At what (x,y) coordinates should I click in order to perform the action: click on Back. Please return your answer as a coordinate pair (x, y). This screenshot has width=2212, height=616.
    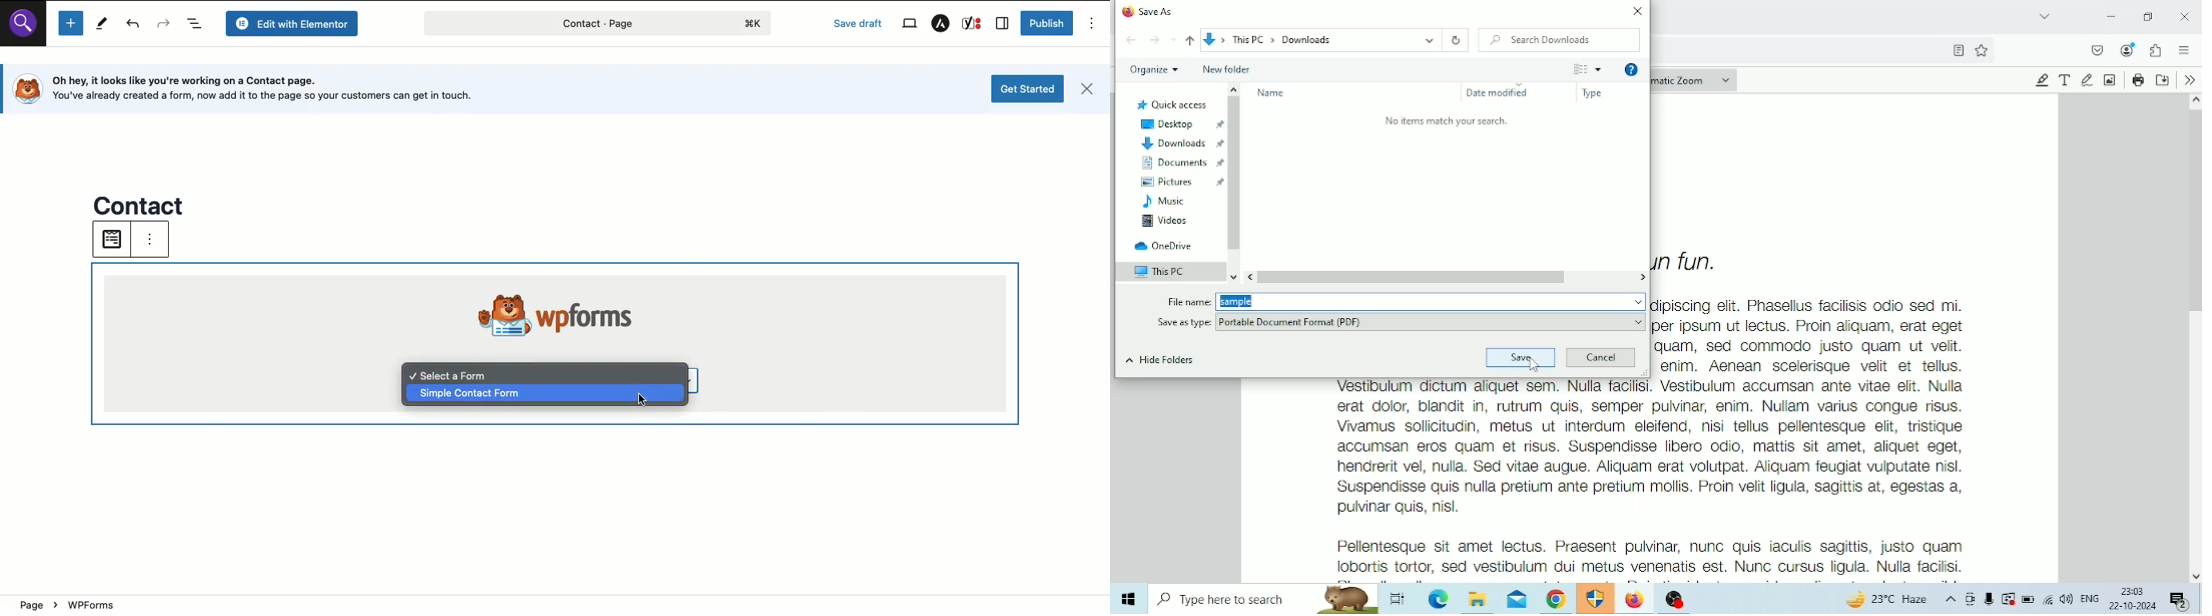
    Looking at the image, I should click on (1131, 39).